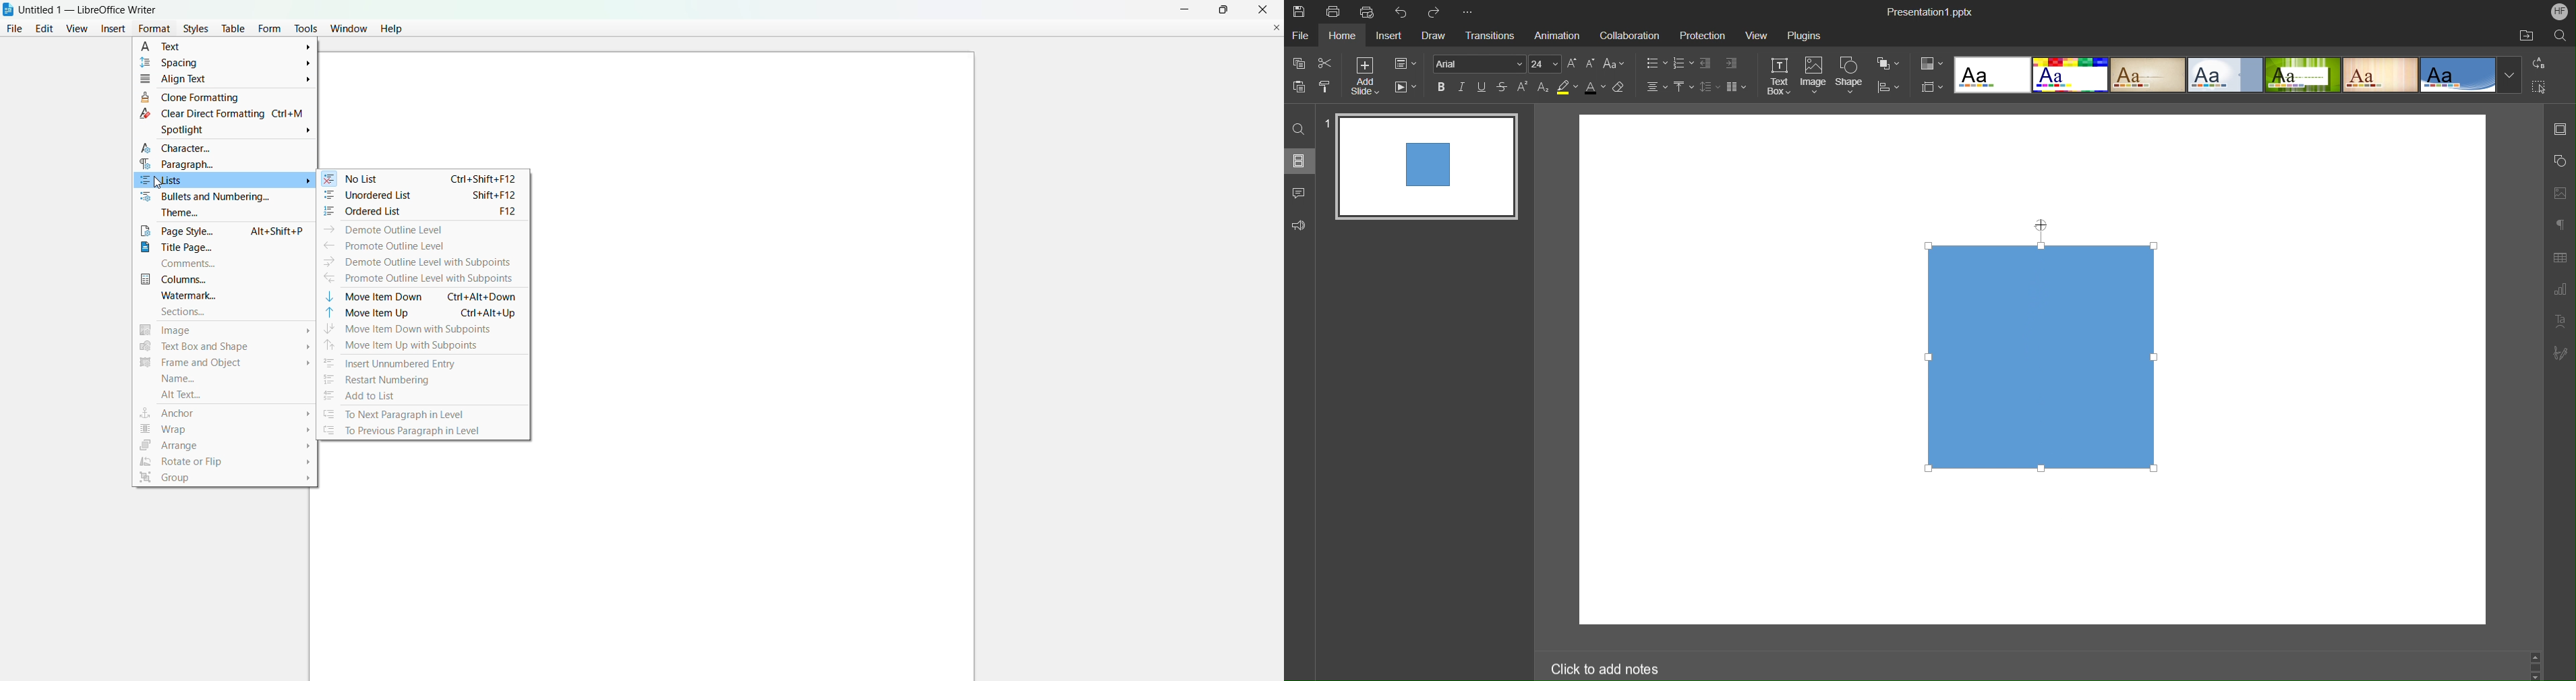 This screenshot has height=700, width=2576. Describe the element at coordinates (1434, 9) in the screenshot. I see `Redo` at that location.